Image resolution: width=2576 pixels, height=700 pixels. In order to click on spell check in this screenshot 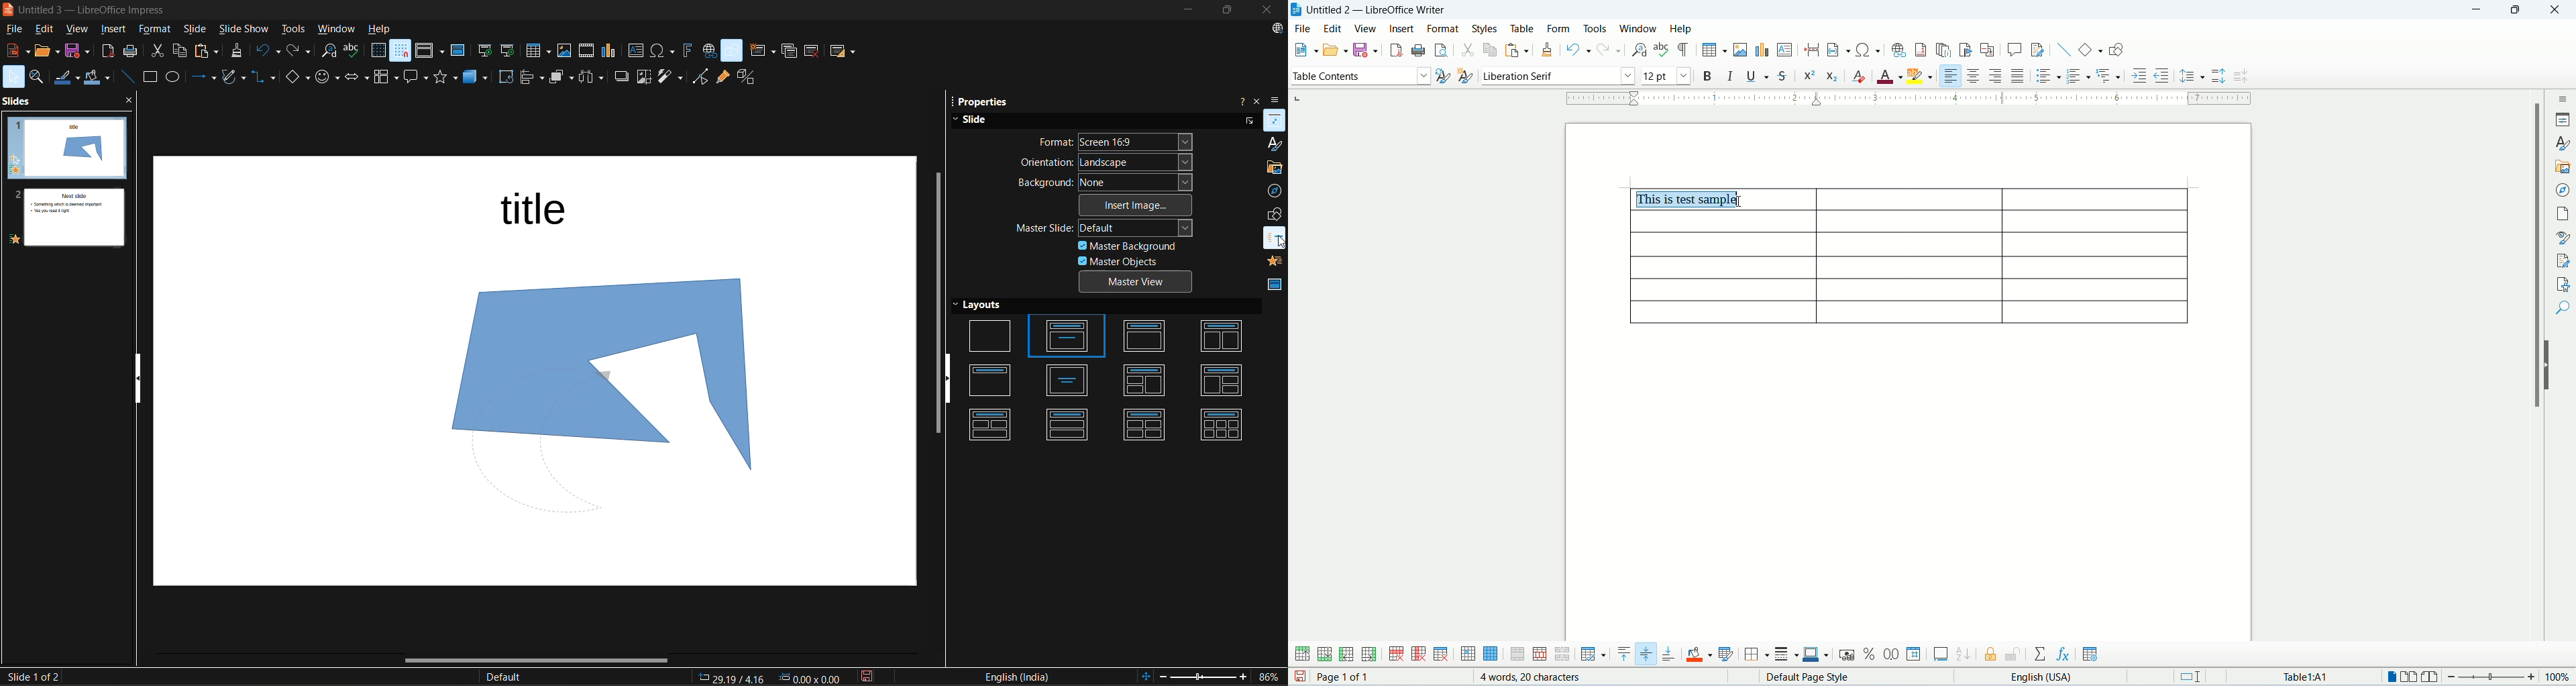, I will do `click(1662, 49)`.